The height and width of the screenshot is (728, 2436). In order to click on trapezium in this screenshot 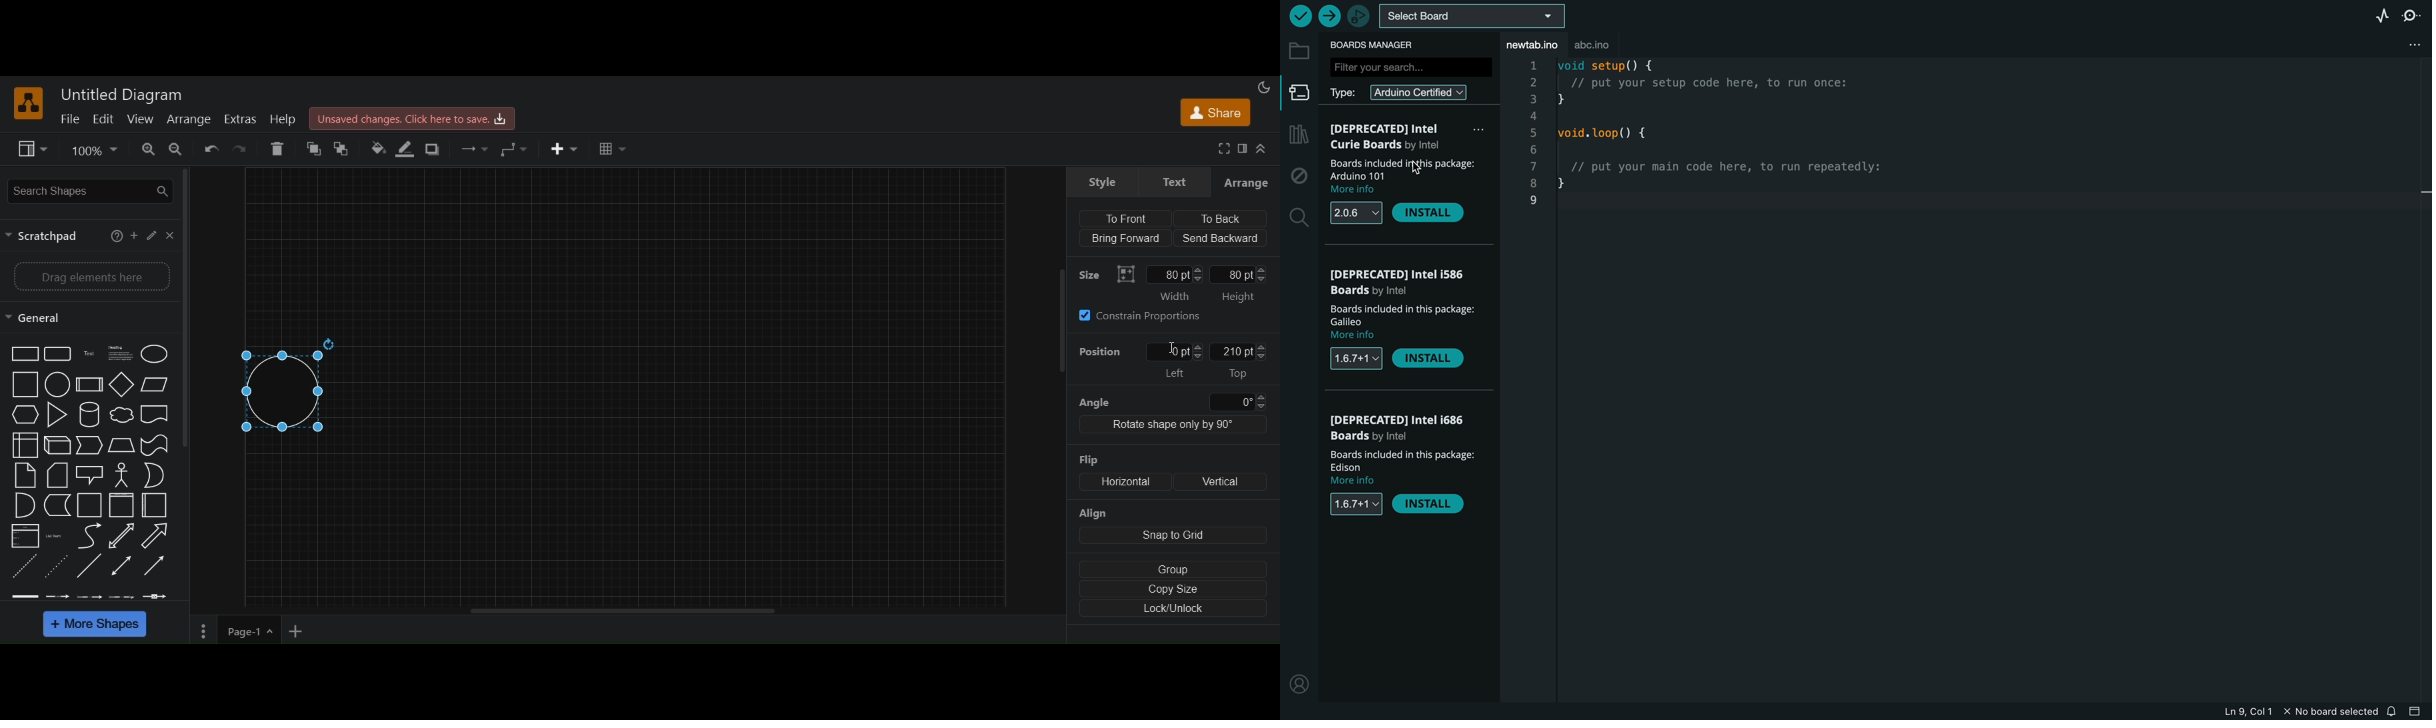, I will do `click(155, 383)`.